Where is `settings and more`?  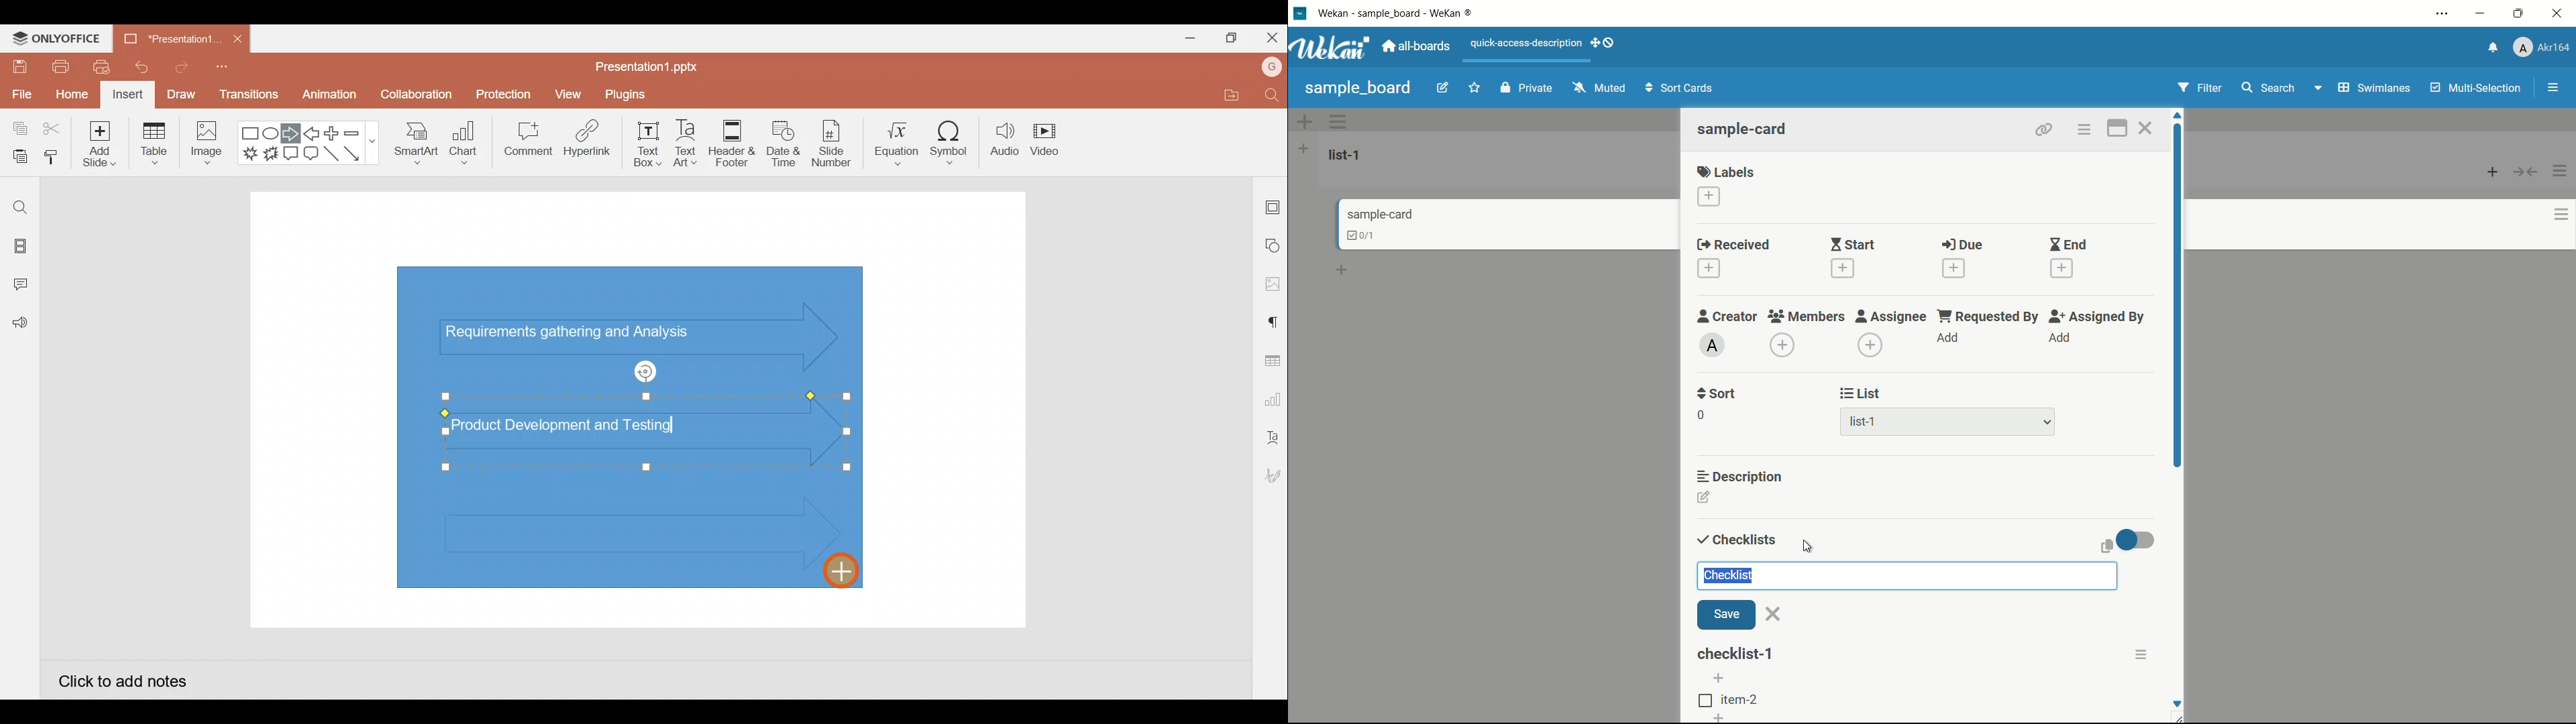
settings and more is located at coordinates (2444, 15).